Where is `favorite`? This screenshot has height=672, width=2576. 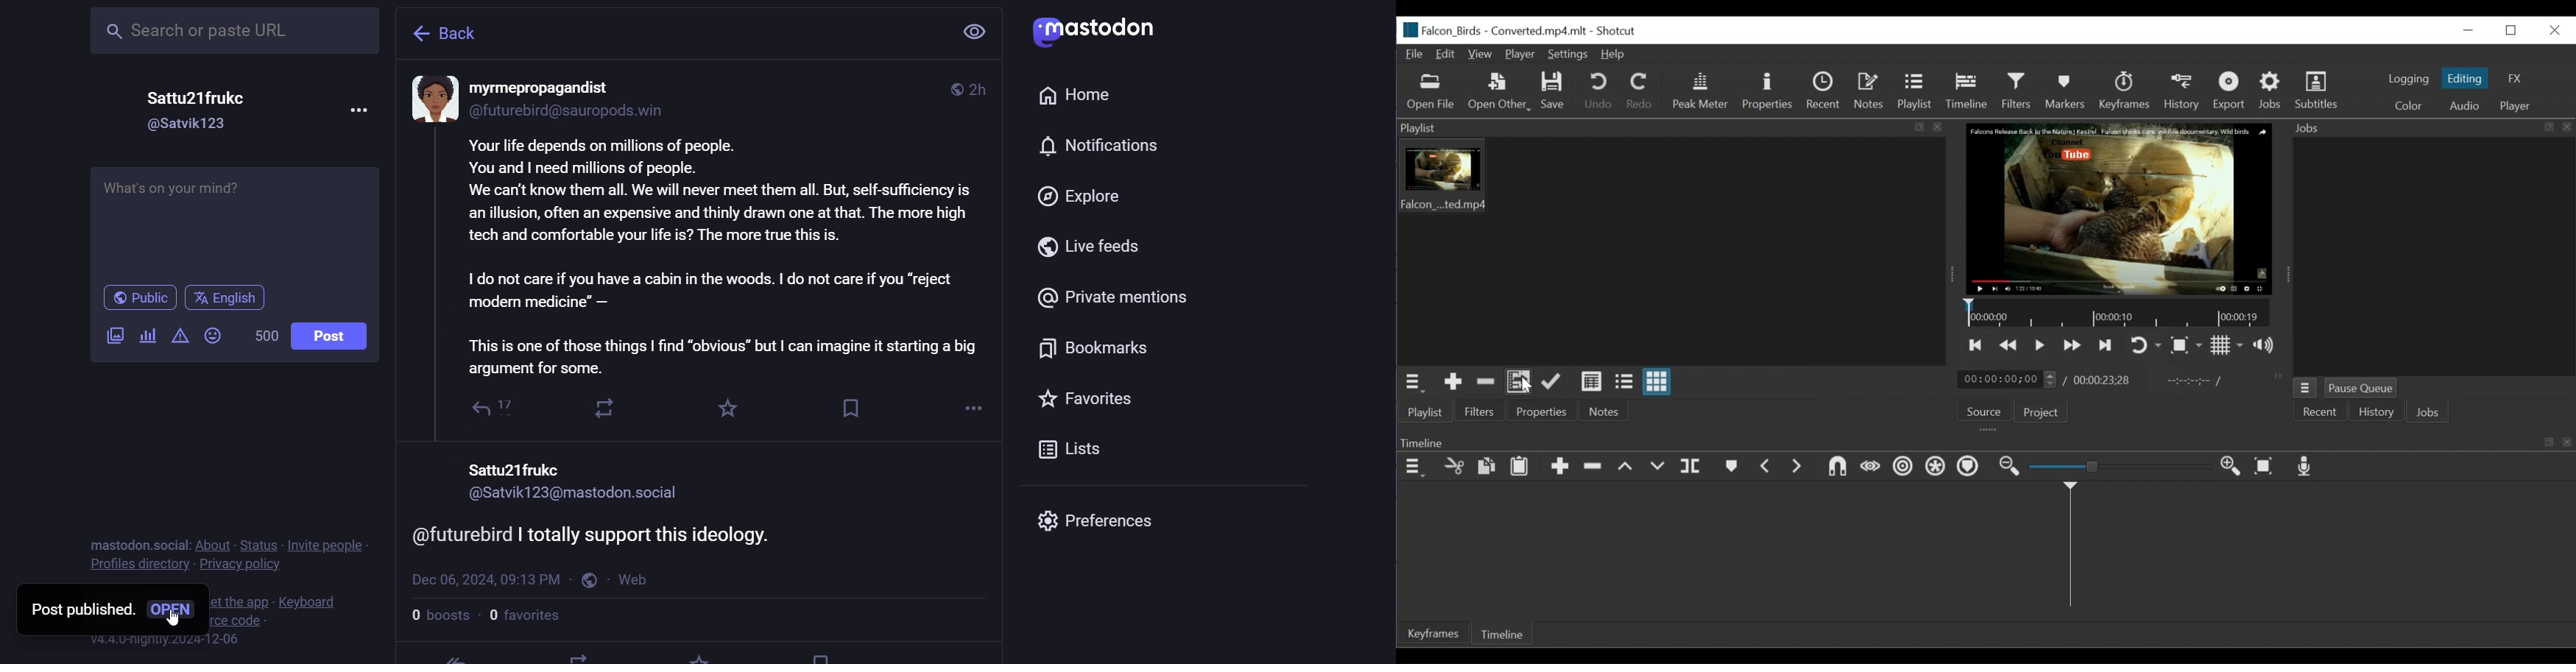 favorite is located at coordinates (699, 654).